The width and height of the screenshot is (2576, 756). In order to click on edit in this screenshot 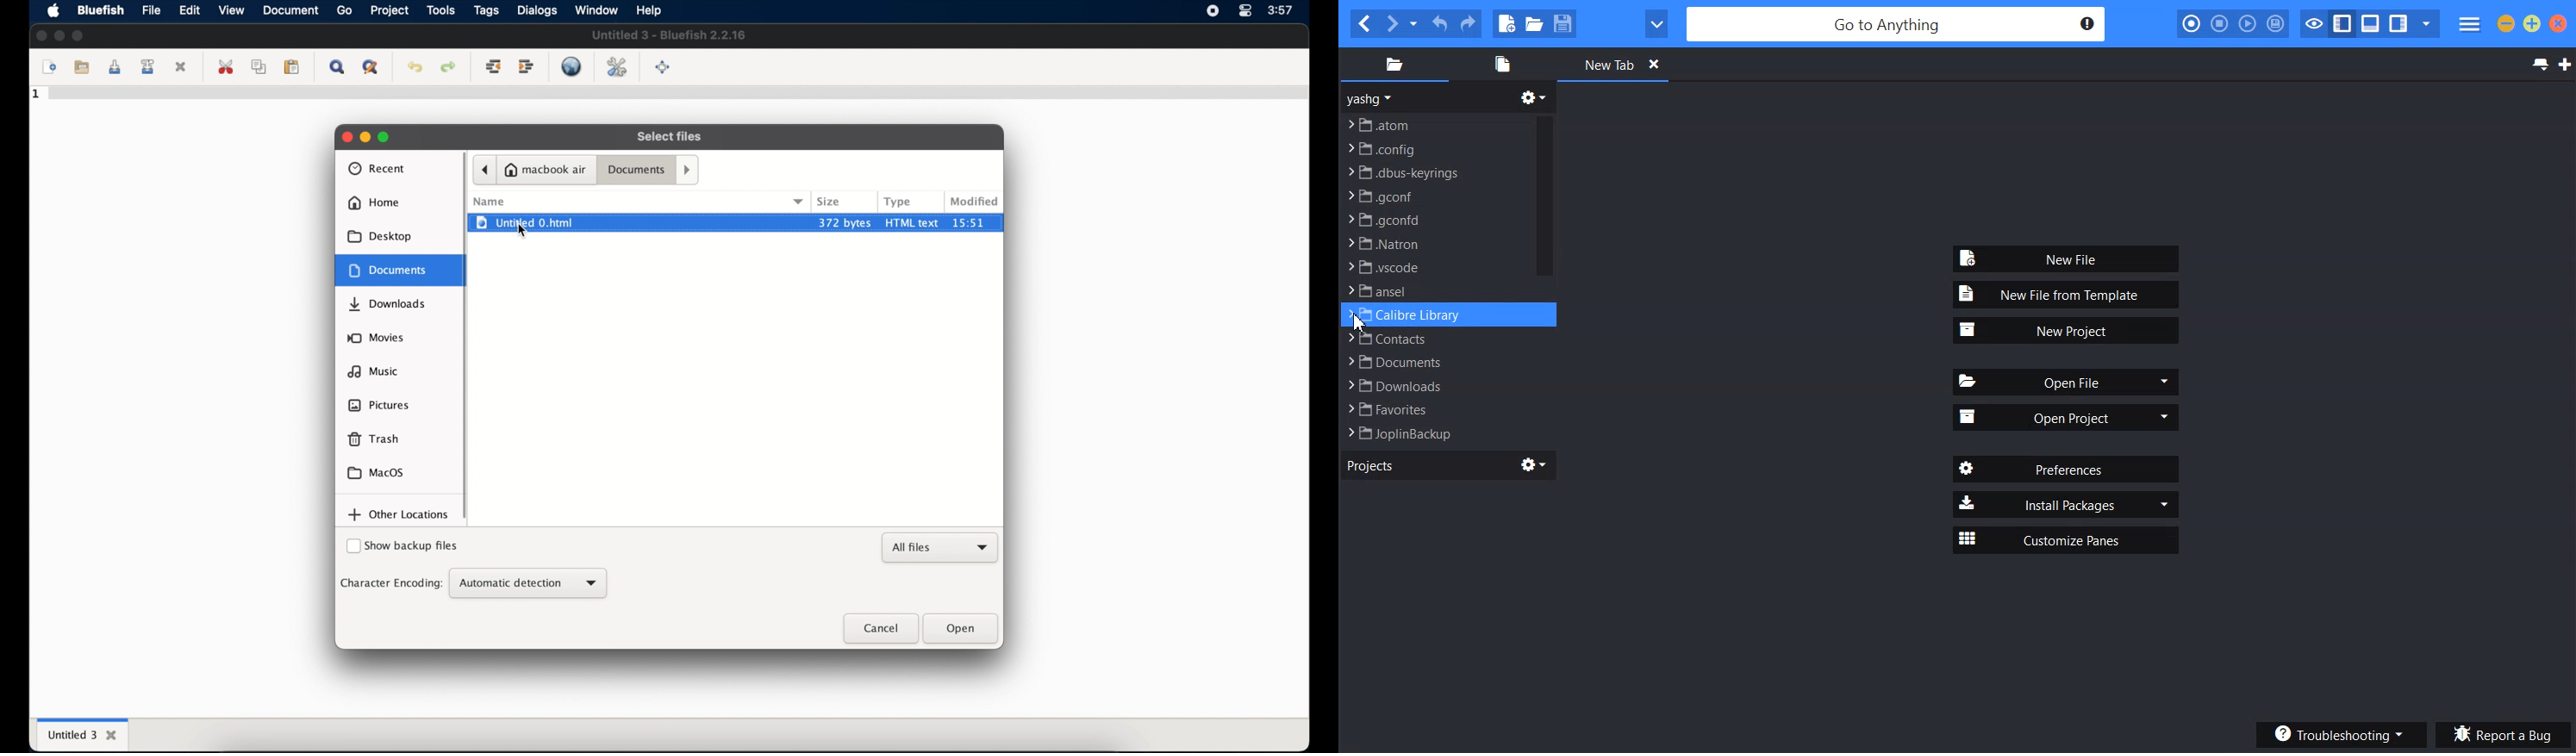, I will do `click(190, 11)`.